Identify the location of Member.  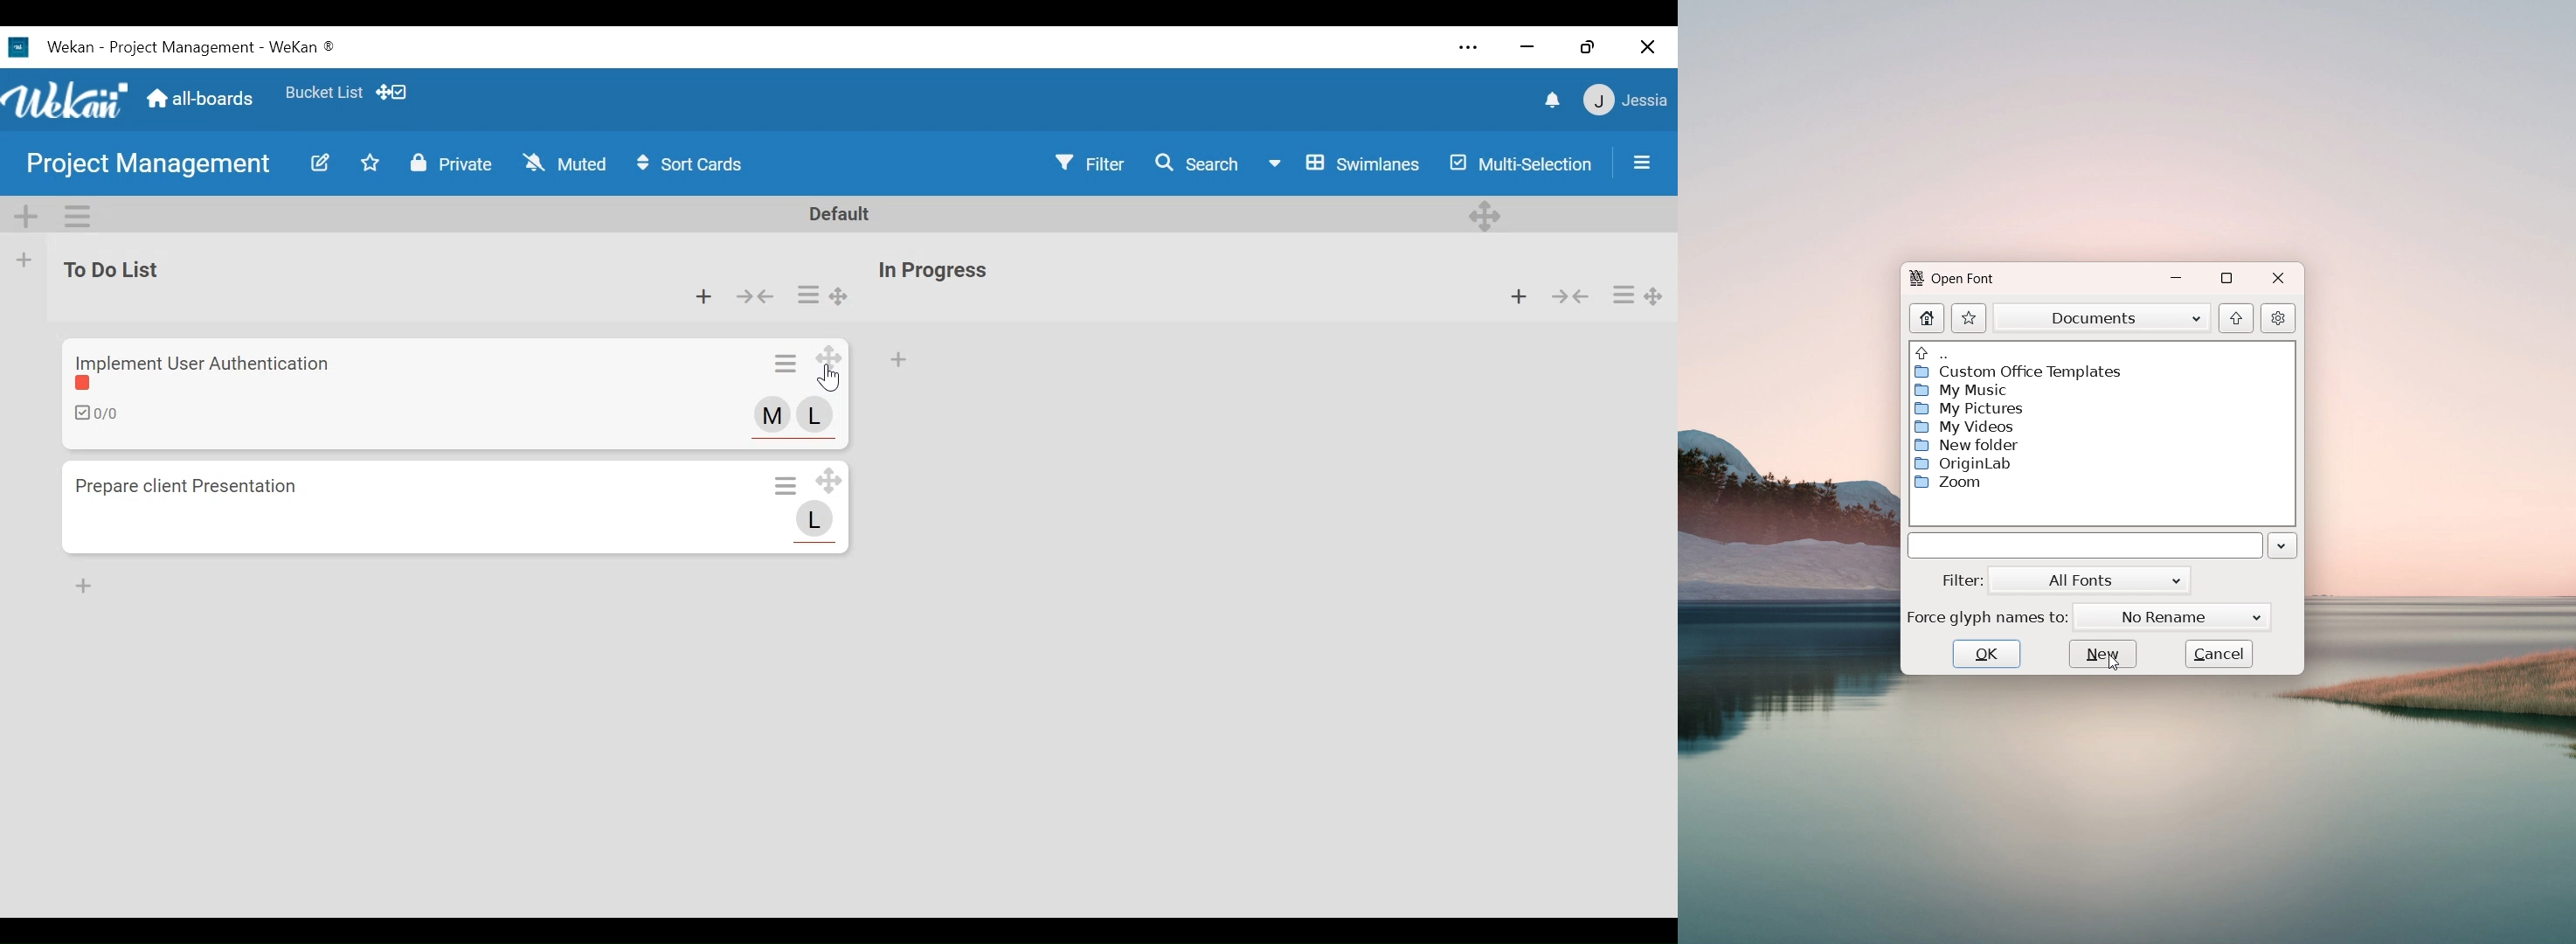
(817, 521).